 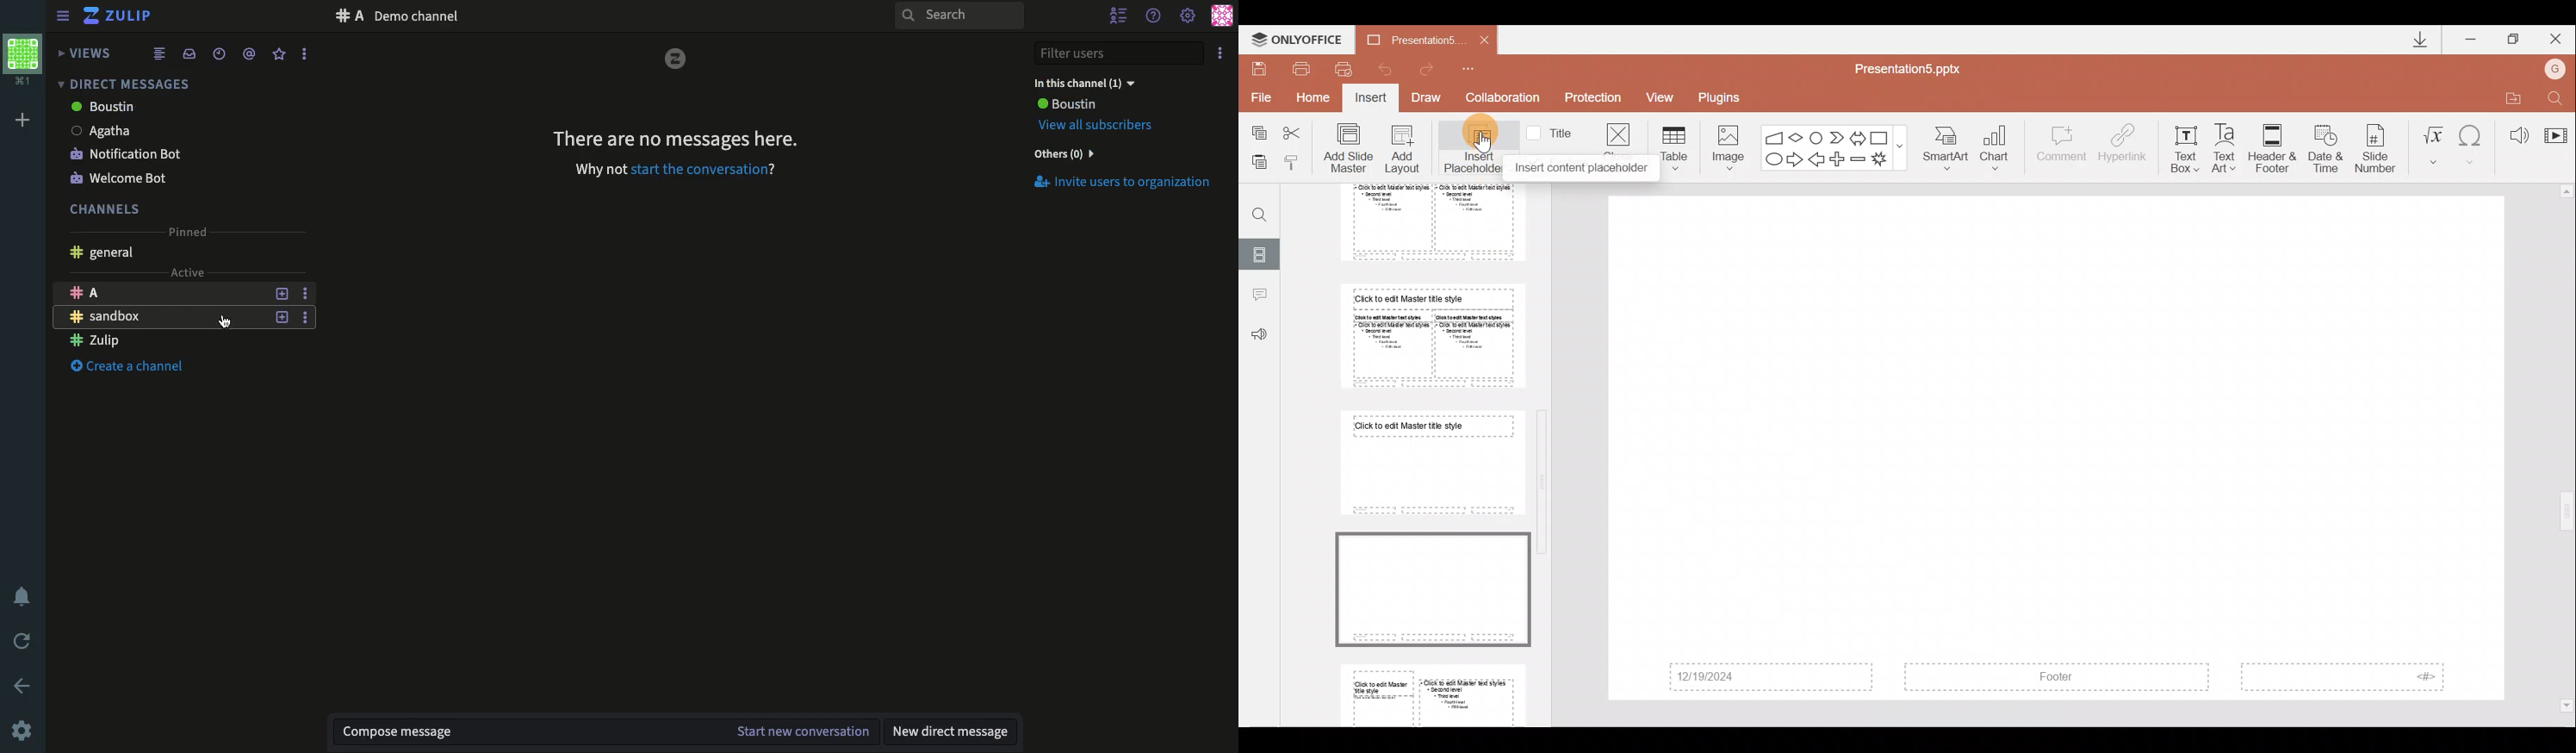 What do you see at coordinates (1435, 588) in the screenshot?
I see `Slide 8` at bounding box center [1435, 588].